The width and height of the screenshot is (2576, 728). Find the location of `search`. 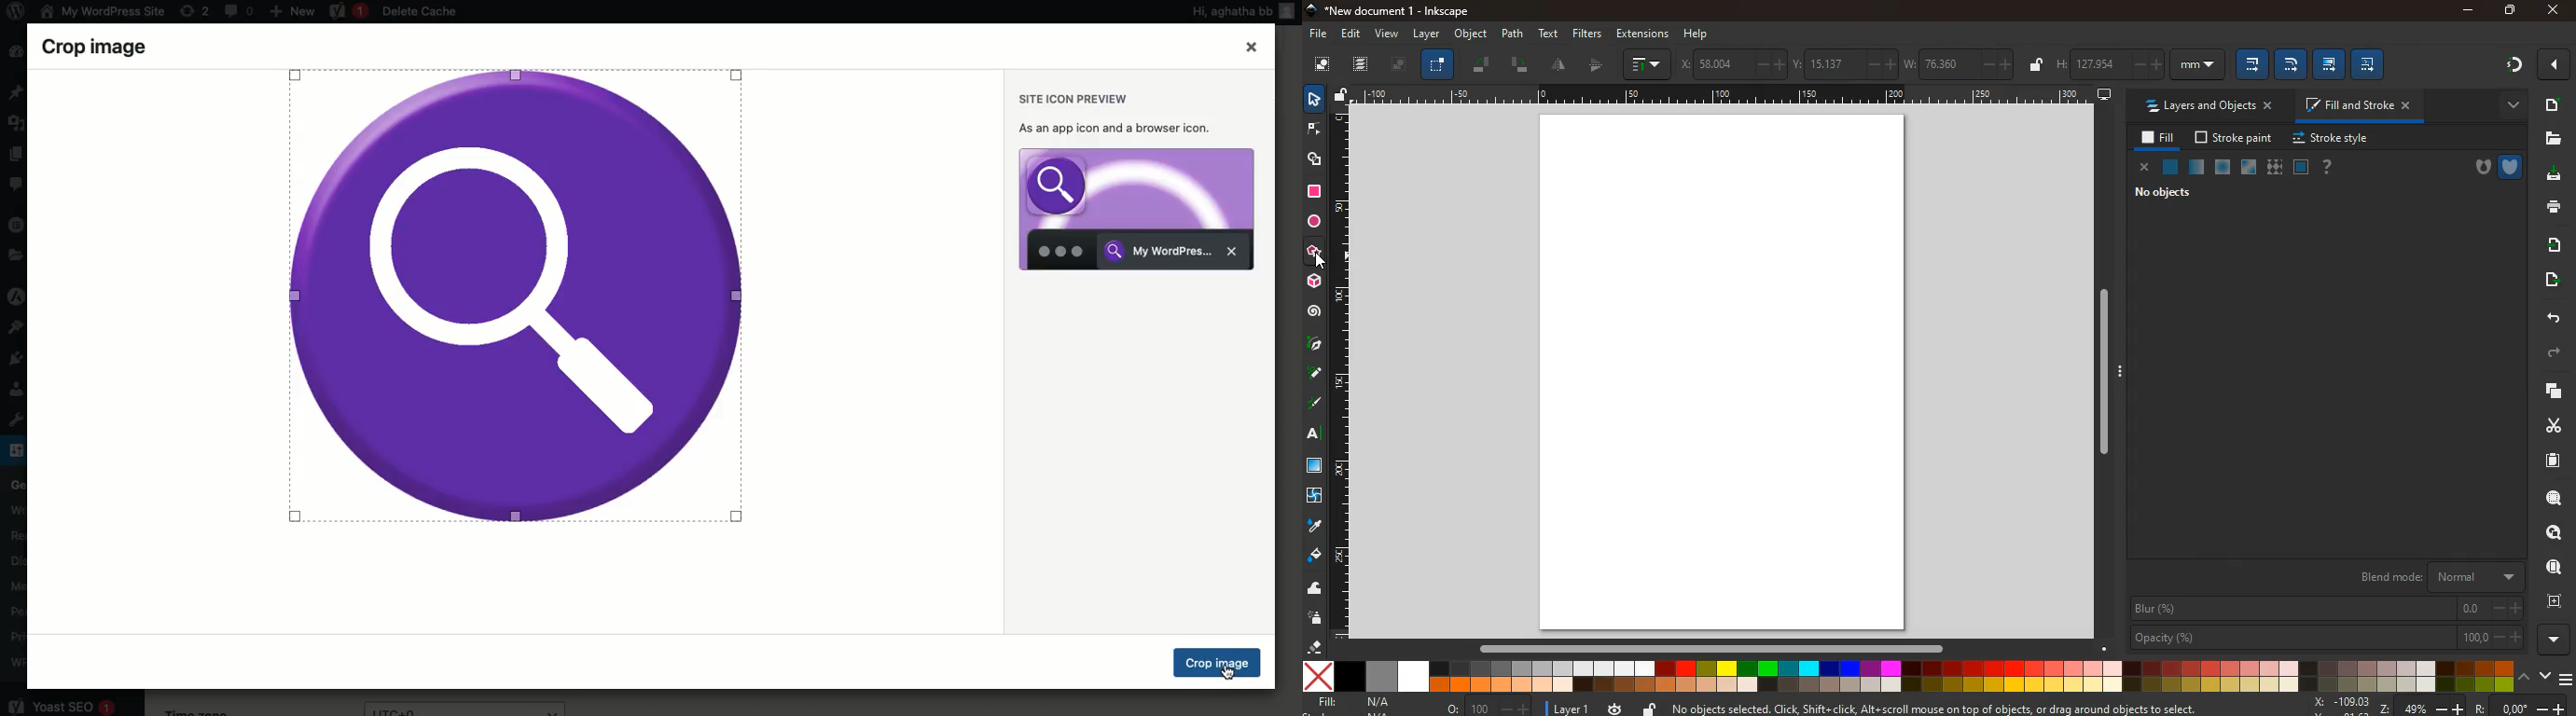

search is located at coordinates (2550, 533).